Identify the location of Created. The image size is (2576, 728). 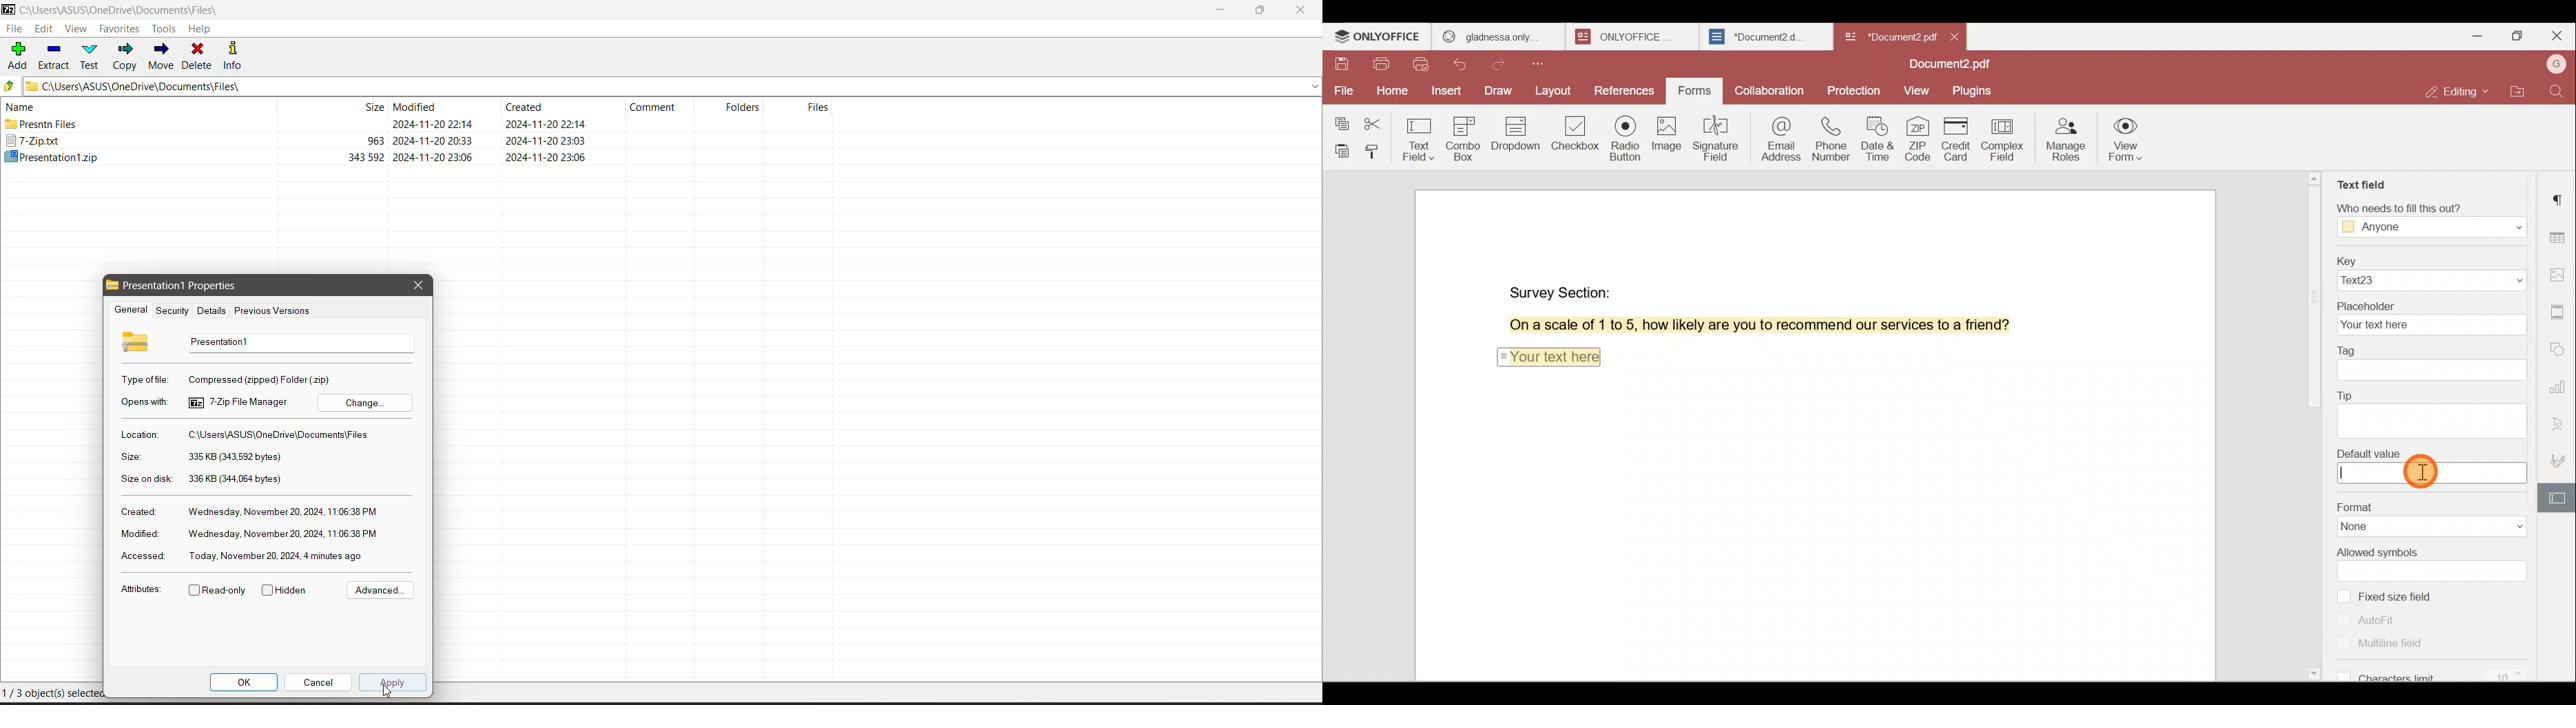
(137, 511).